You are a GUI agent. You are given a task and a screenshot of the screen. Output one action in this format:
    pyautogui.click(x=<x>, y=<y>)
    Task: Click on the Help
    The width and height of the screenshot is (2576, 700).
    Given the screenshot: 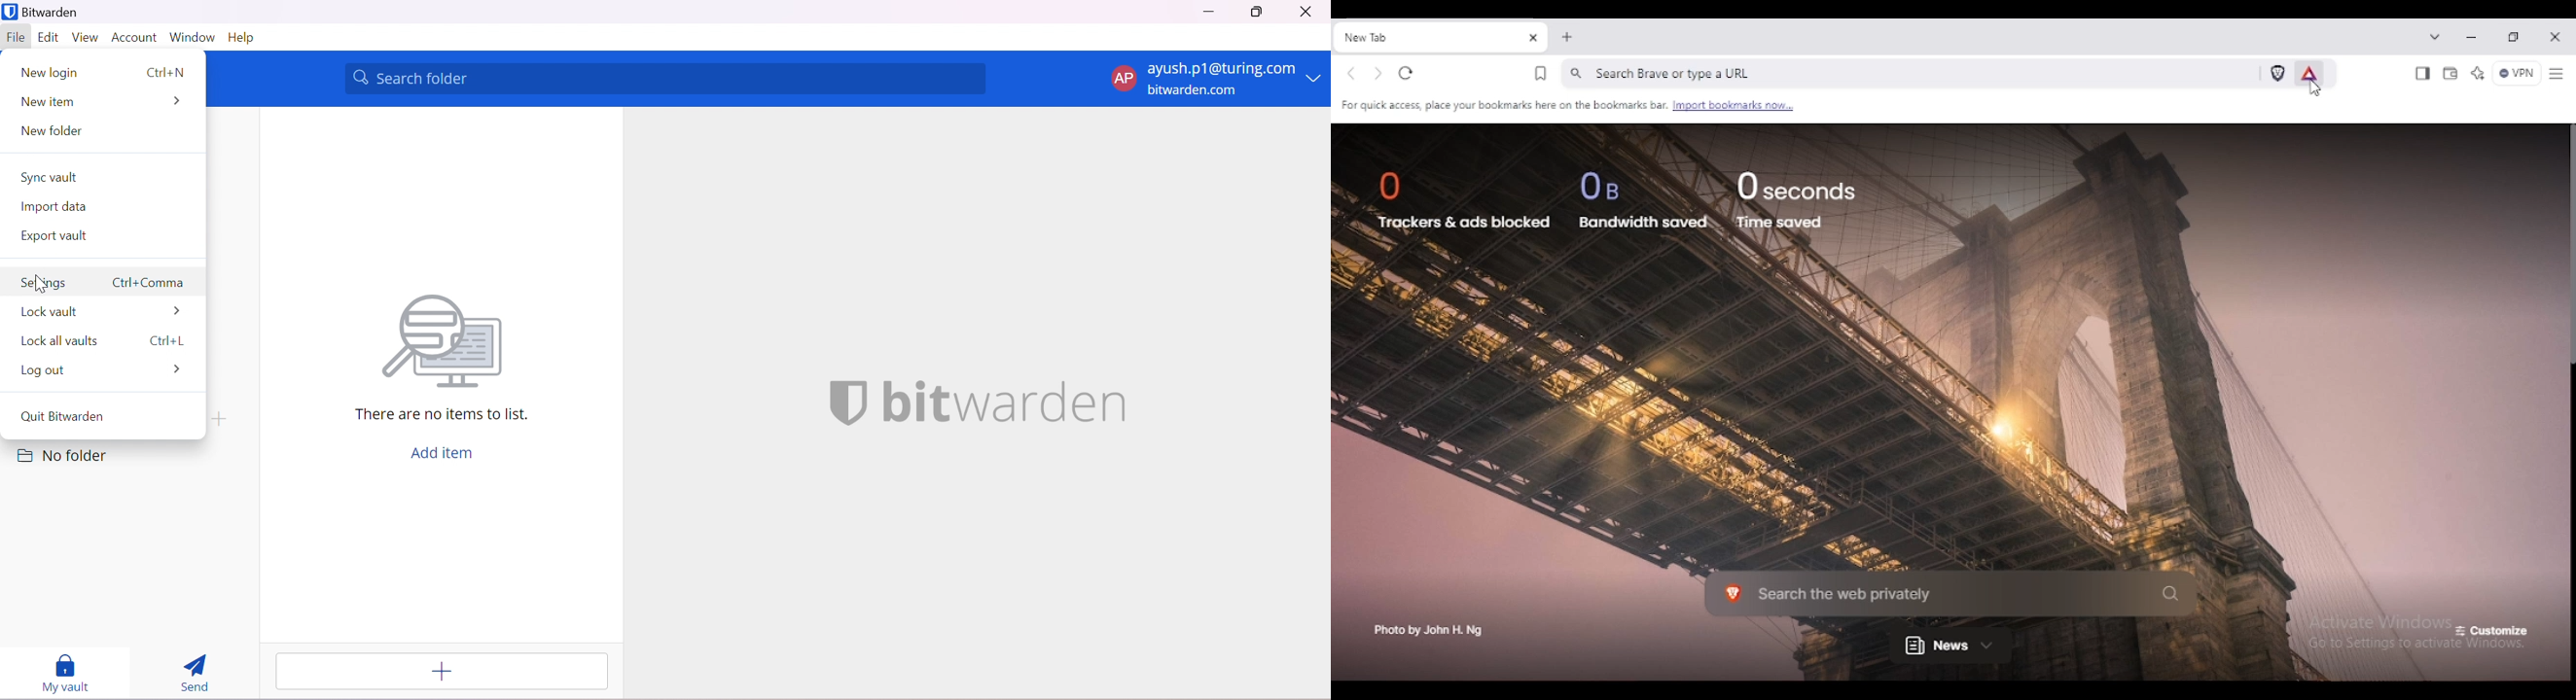 What is the action you would take?
    pyautogui.click(x=247, y=39)
    